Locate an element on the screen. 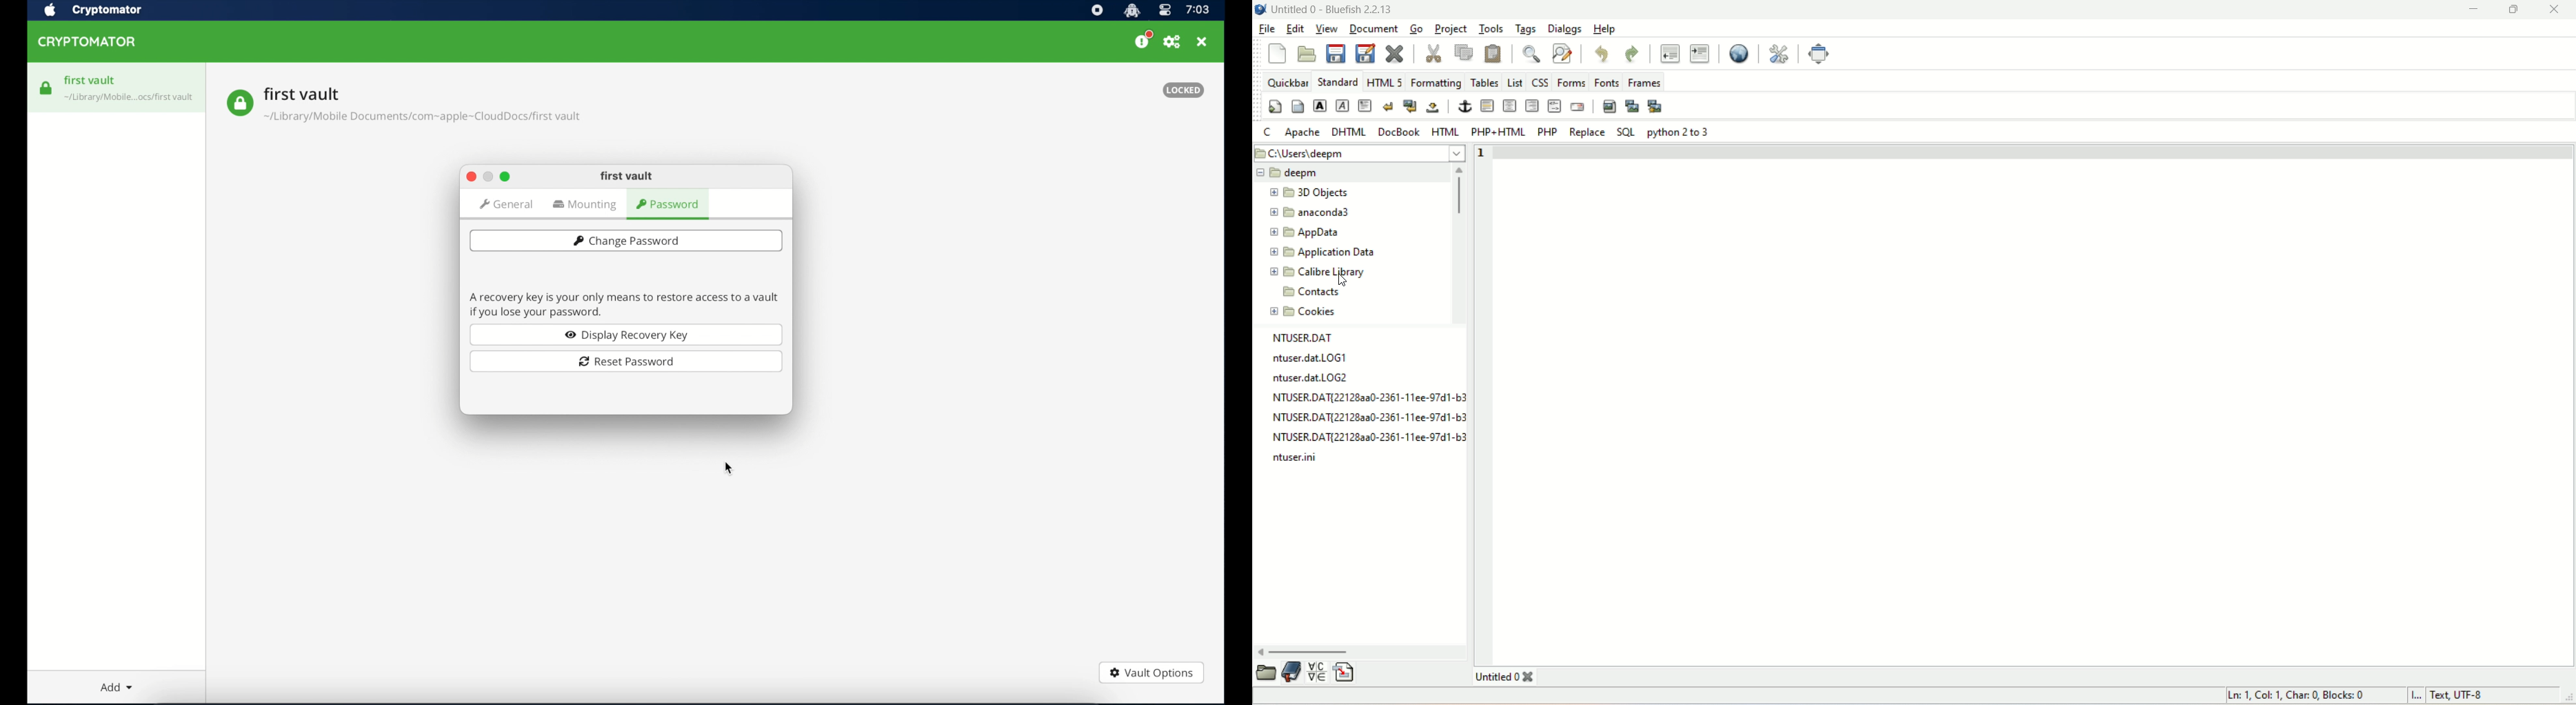  horizontal scroll bar is located at coordinates (1362, 653).